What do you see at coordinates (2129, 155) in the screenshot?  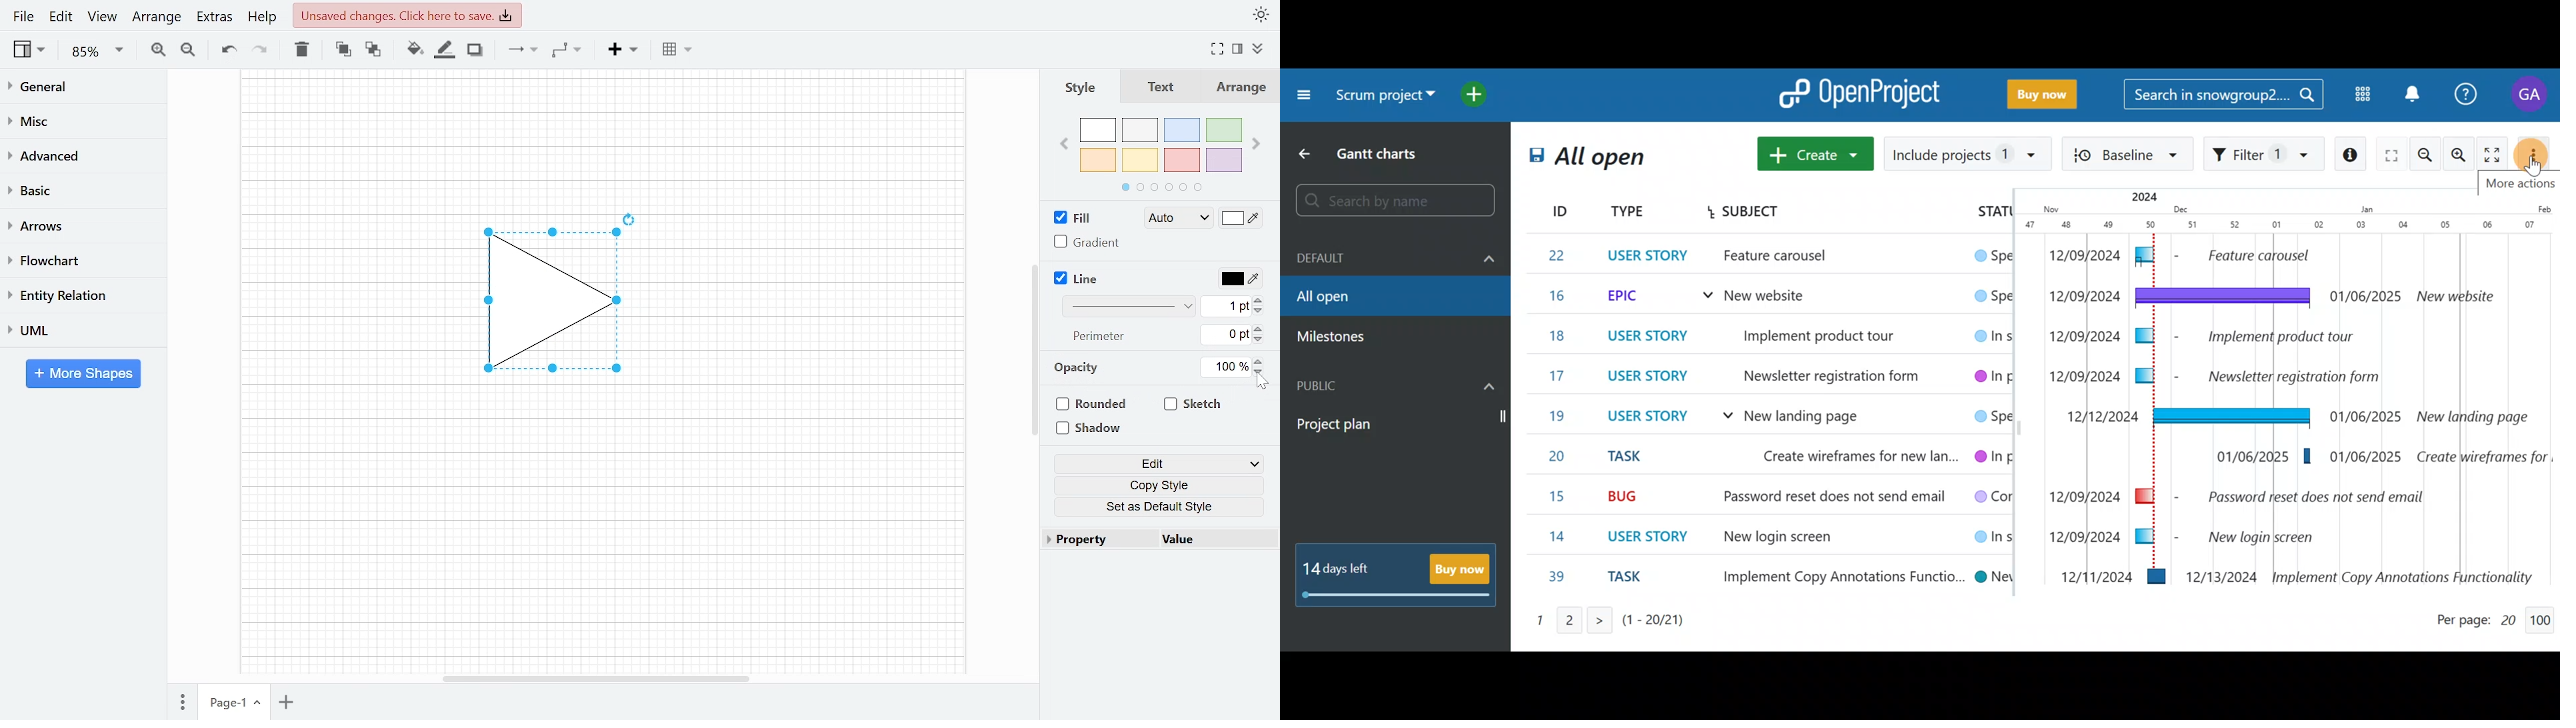 I see `Filter baseline` at bounding box center [2129, 155].